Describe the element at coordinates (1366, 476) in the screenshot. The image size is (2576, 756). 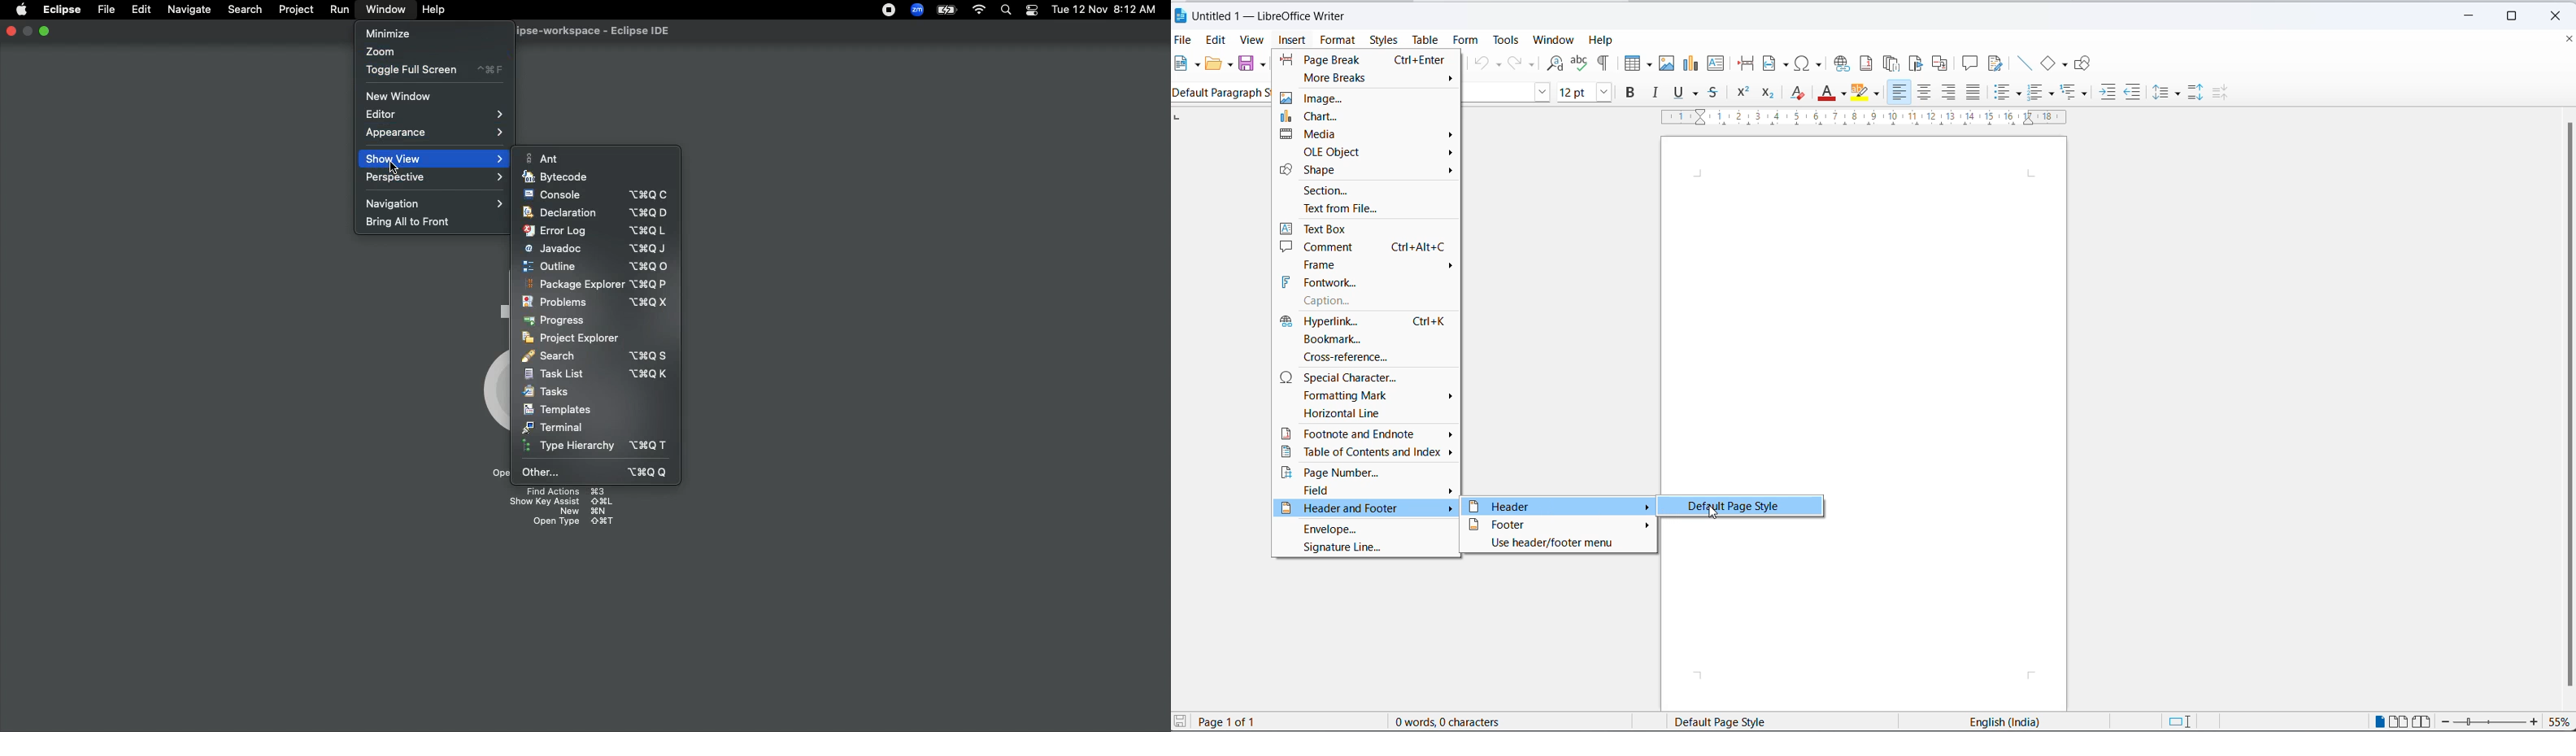
I see `page number ` at that location.